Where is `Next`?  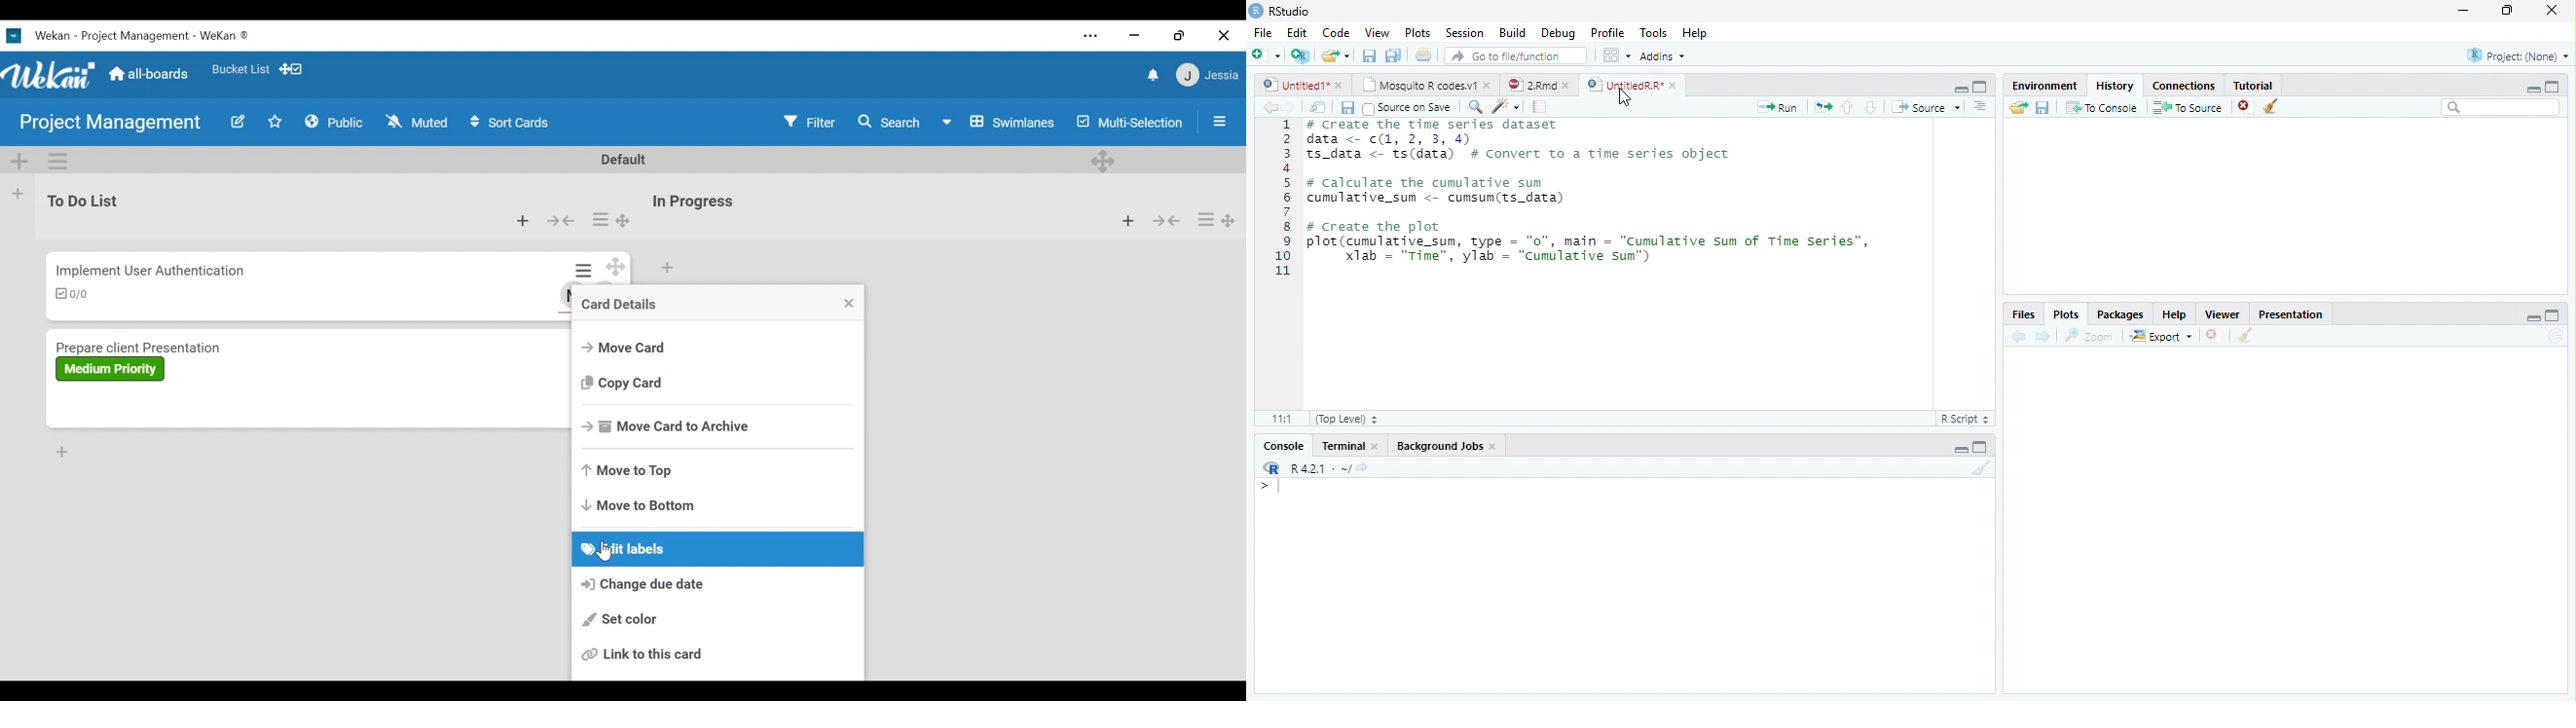
Next is located at coordinates (1291, 107).